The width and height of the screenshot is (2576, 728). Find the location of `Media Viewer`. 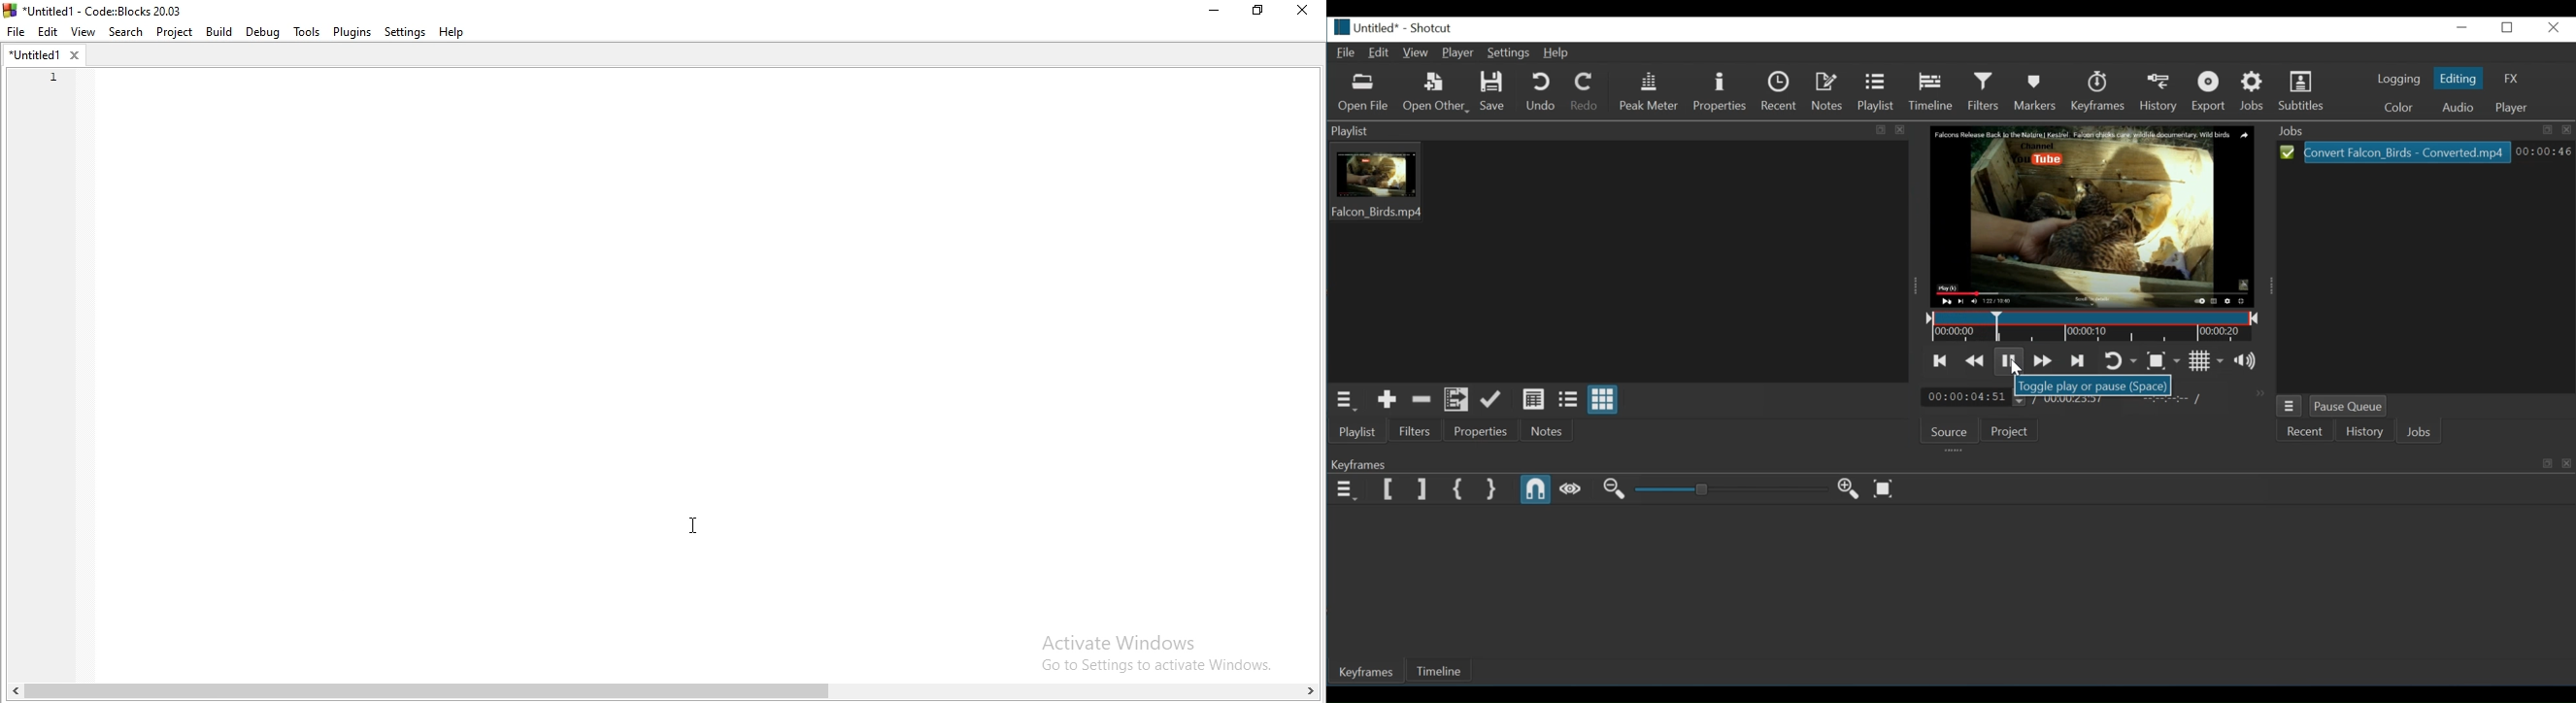

Media Viewer is located at coordinates (2091, 216).